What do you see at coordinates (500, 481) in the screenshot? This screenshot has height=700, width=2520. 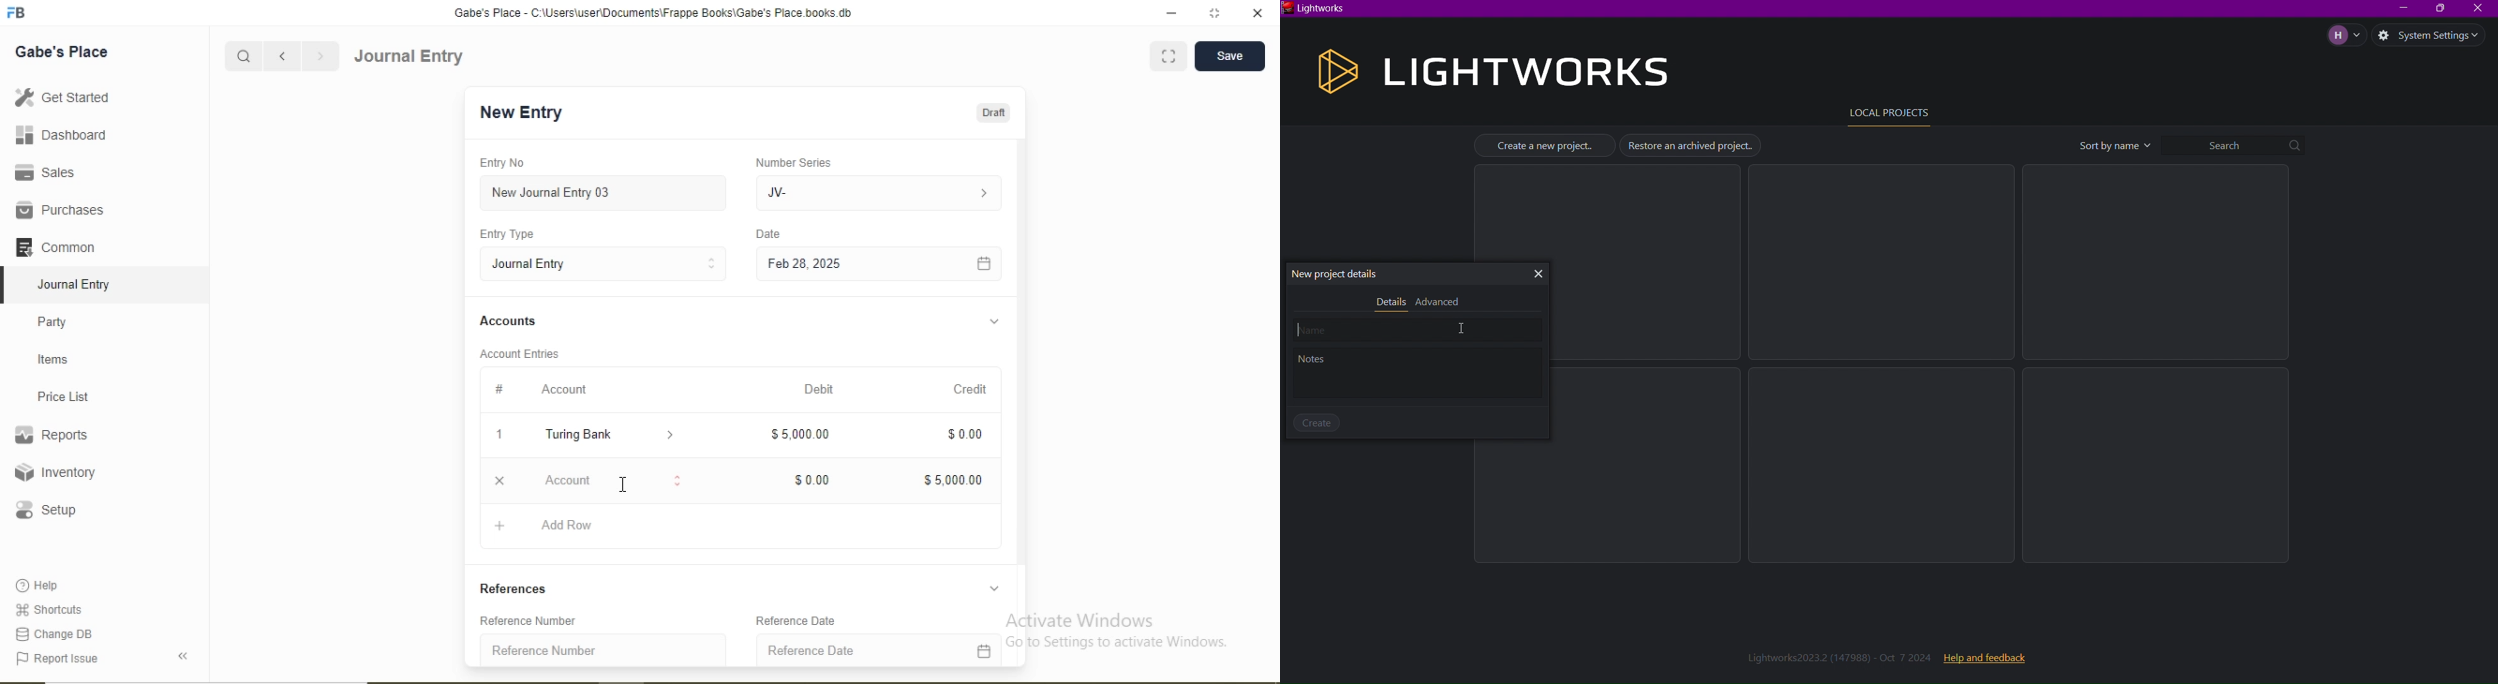 I see `Close` at bounding box center [500, 481].